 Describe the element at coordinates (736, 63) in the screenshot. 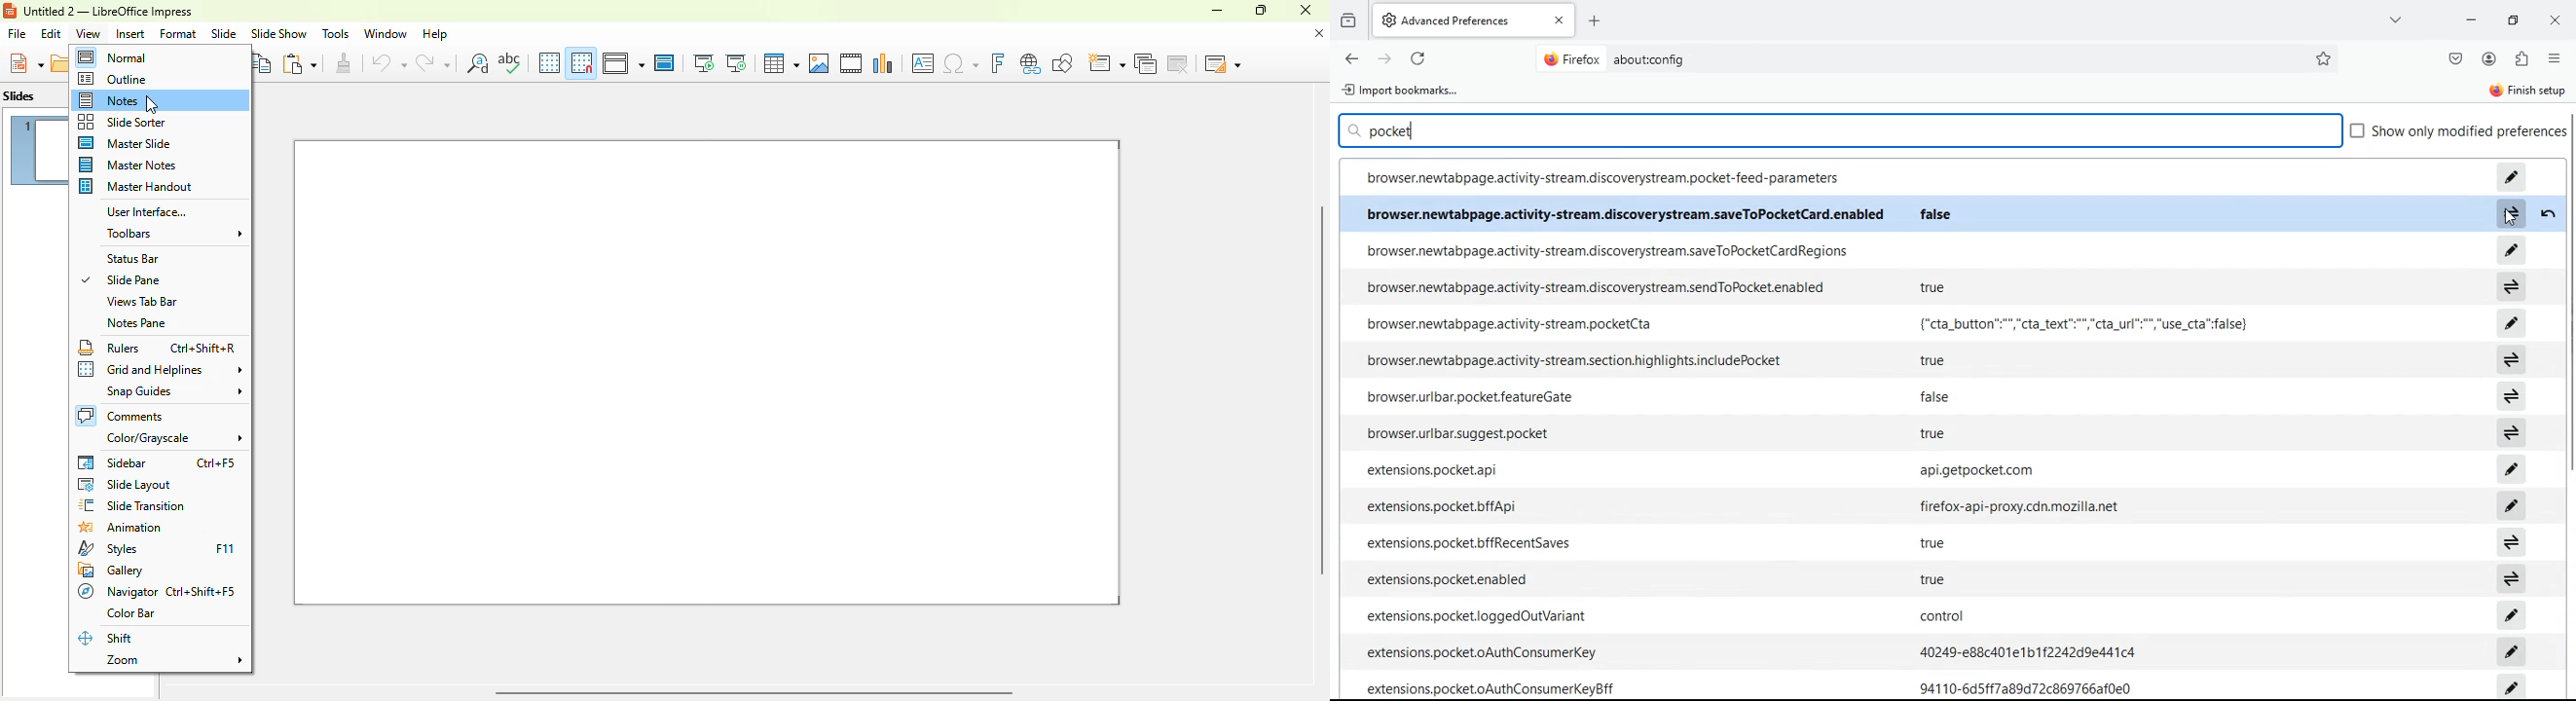

I see `start from current slide` at that location.